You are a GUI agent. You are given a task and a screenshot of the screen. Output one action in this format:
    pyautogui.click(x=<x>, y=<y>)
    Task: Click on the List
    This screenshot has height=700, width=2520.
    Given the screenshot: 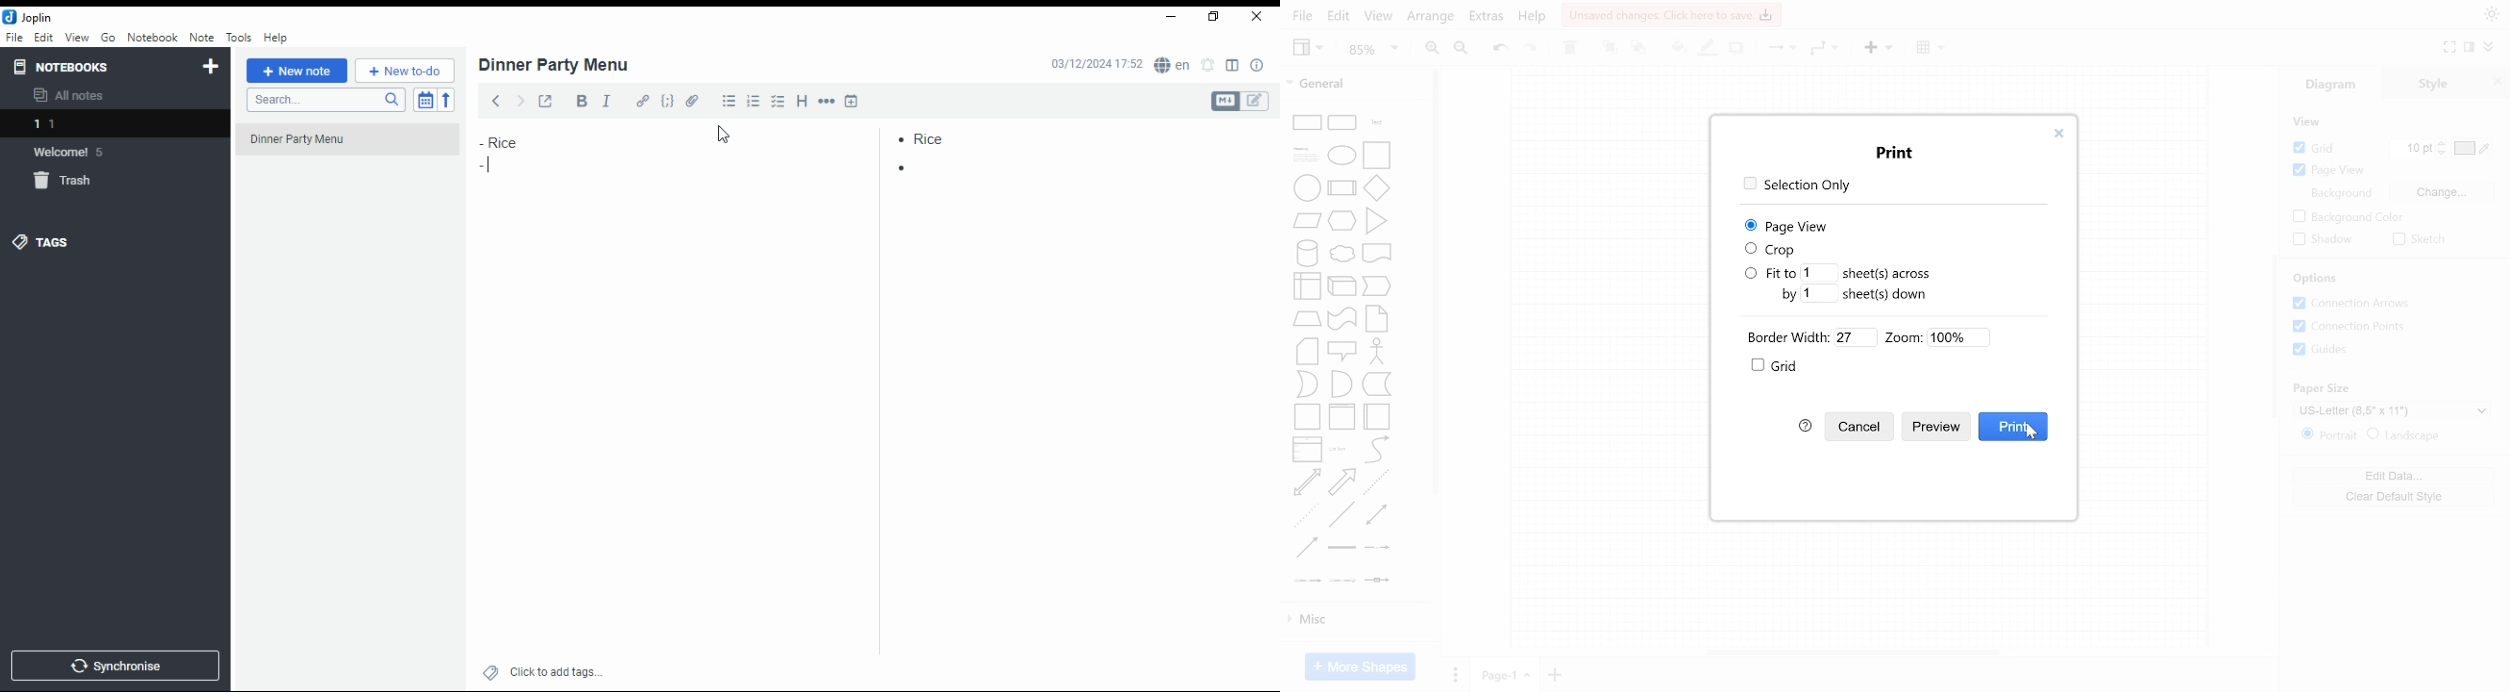 What is the action you would take?
    pyautogui.click(x=1308, y=450)
    